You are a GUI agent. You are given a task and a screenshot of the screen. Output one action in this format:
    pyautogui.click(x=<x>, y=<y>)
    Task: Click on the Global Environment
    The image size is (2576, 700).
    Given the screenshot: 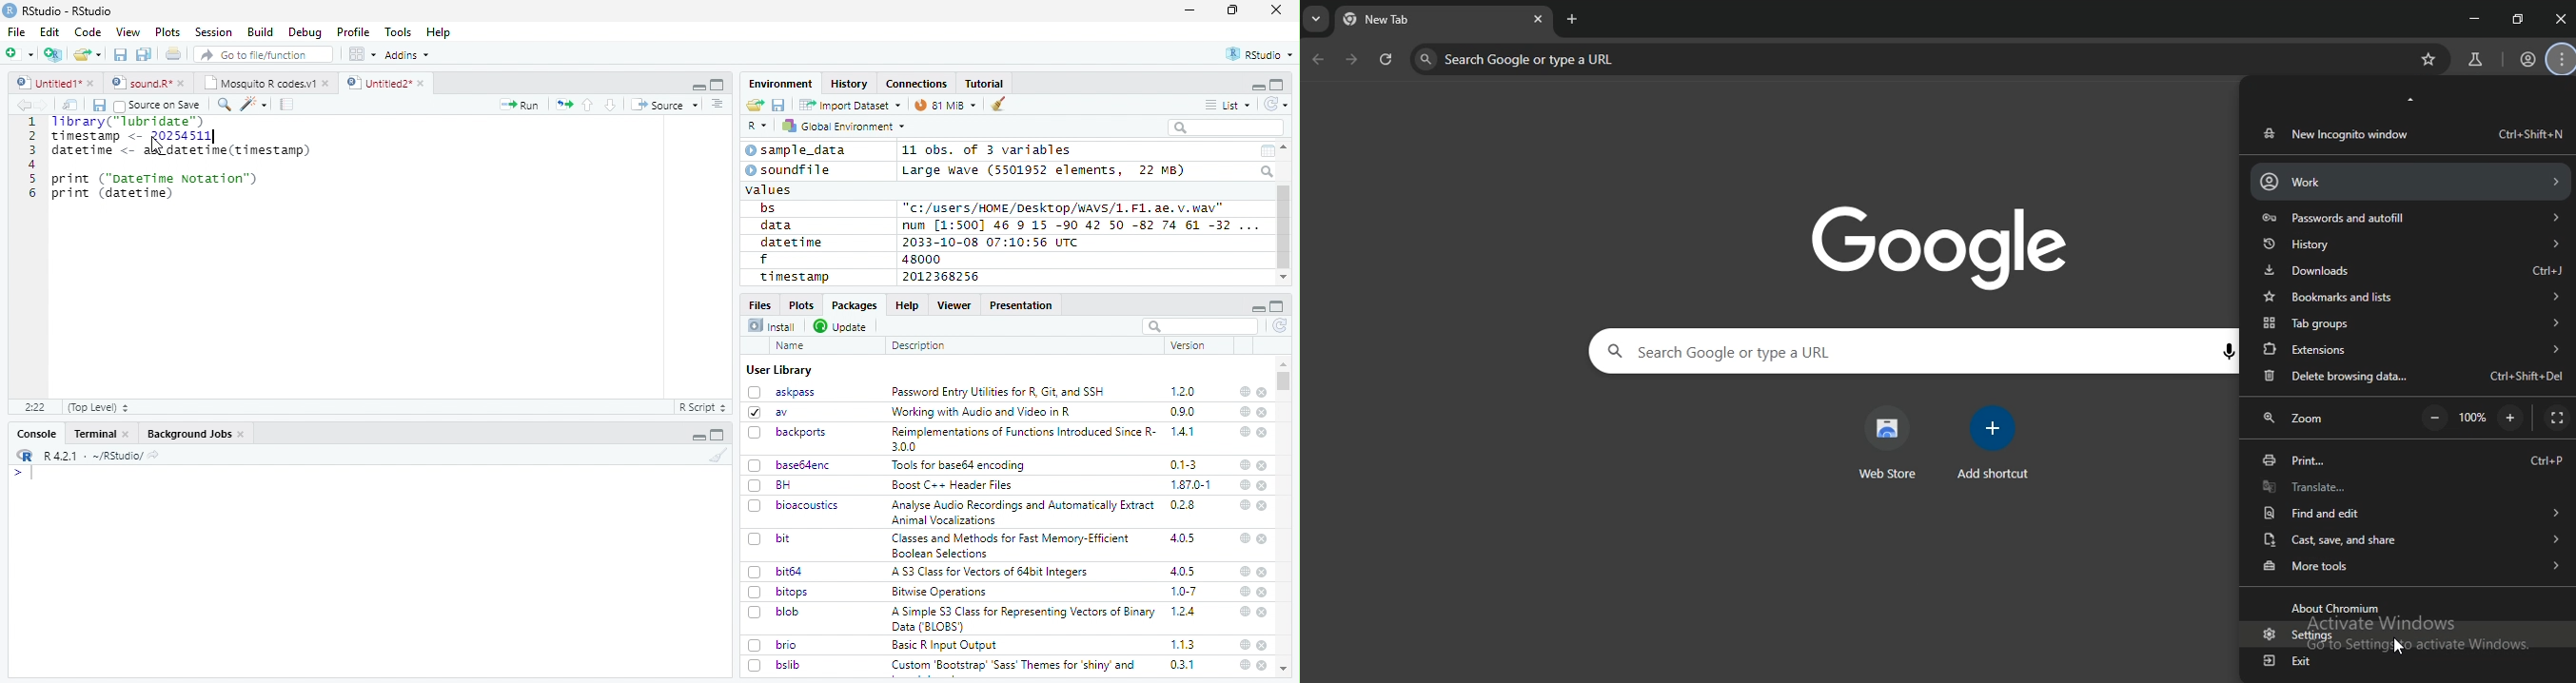 What is the action you would take?
    pyautogui.click(x=845, y=125)
    